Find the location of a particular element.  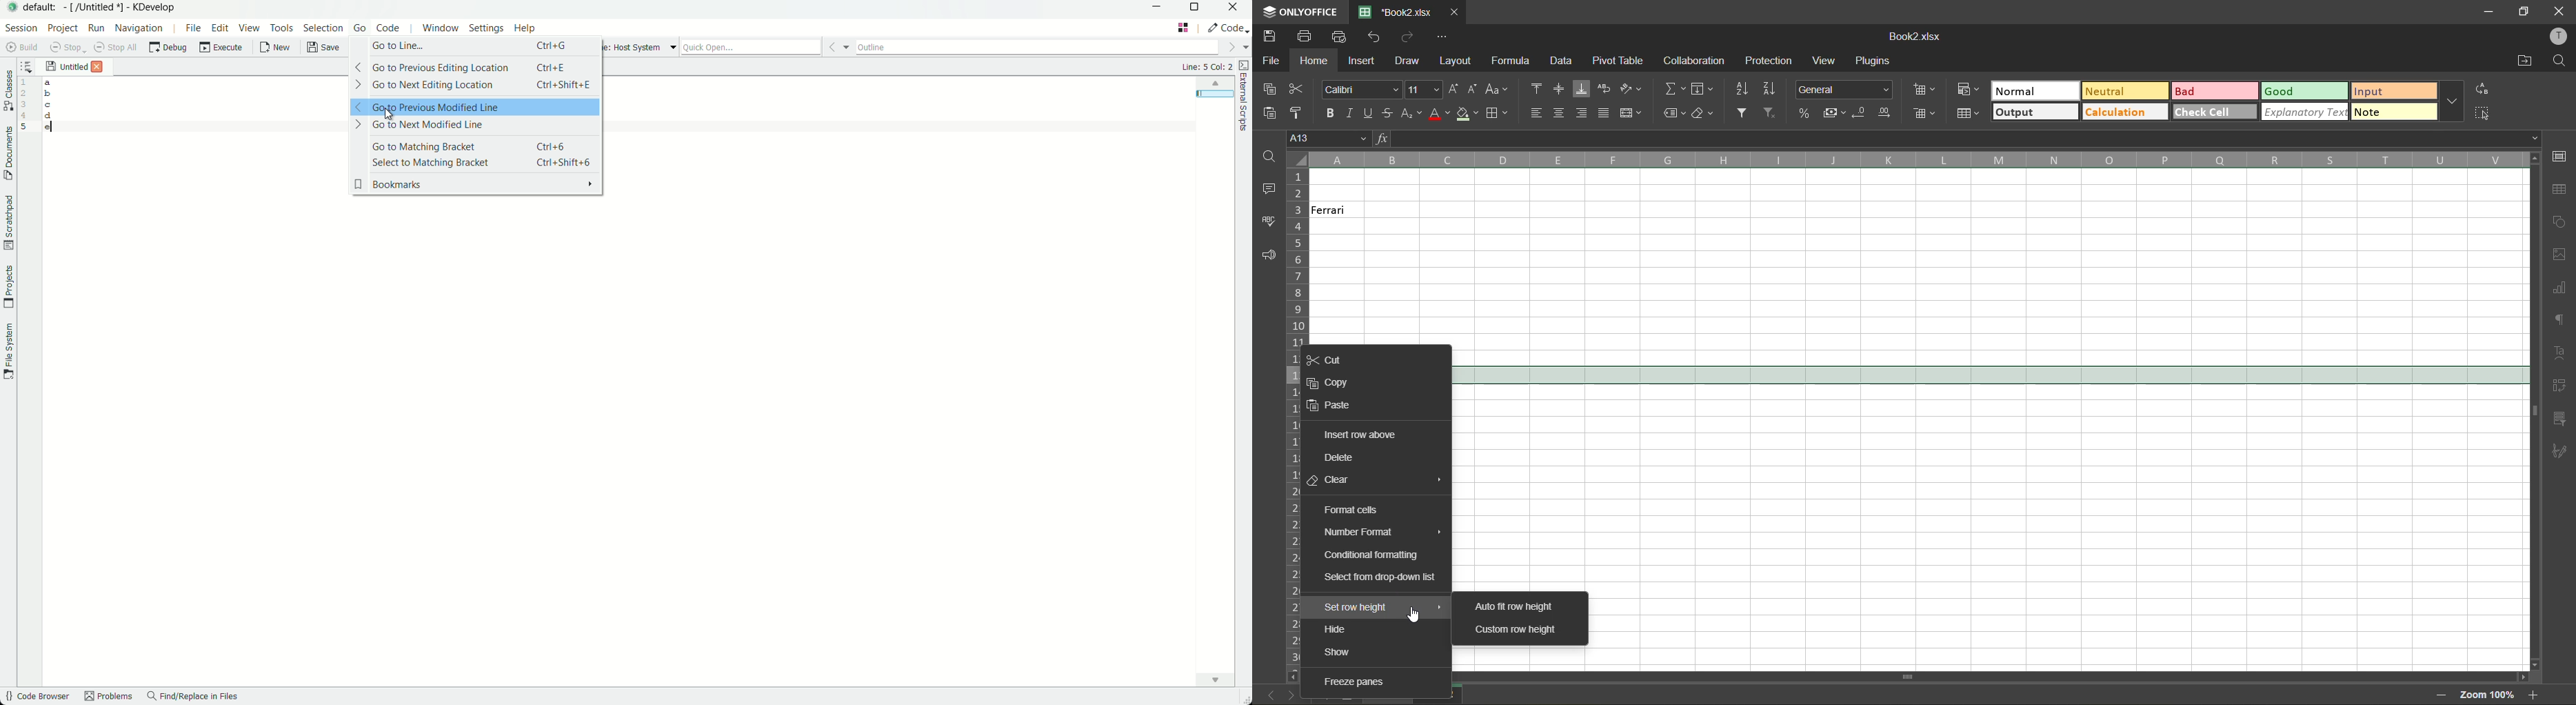

stop all is located at coordinates (115, 48).